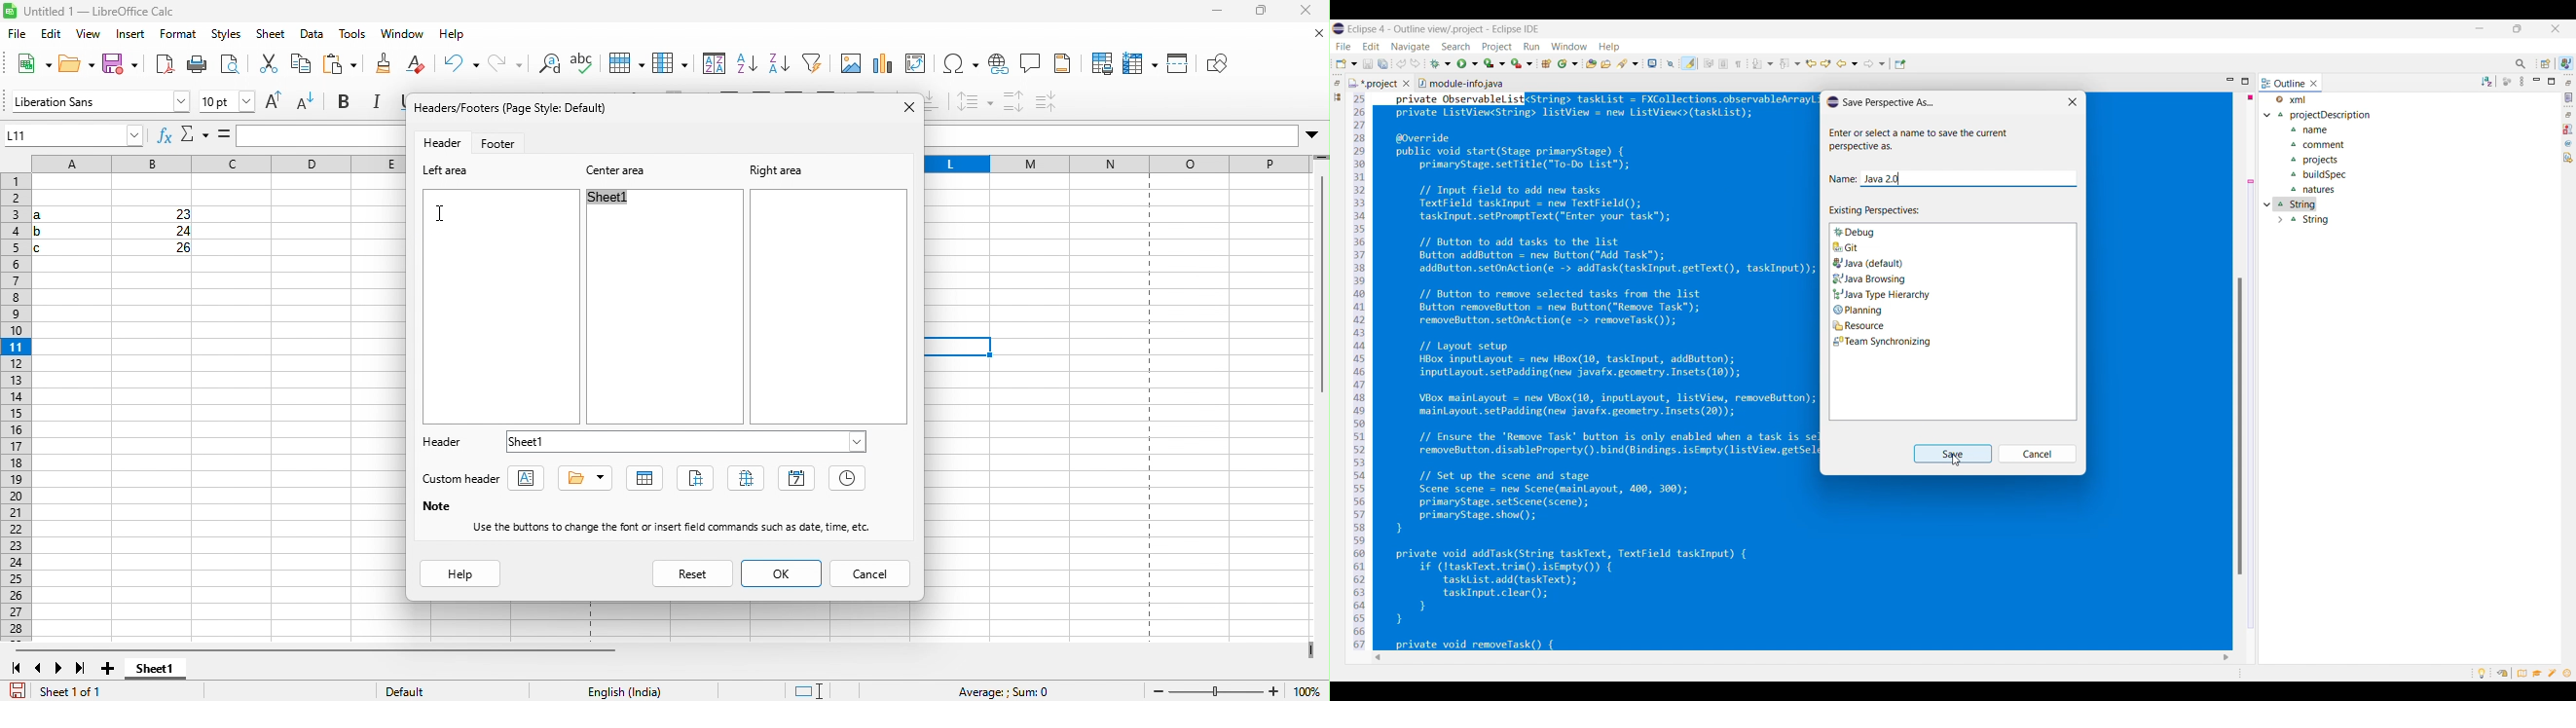 This screenshot has height=728, width=2576. Describe the element at coordinates (234, 66) in the screenshot. I see `cut` at that location.